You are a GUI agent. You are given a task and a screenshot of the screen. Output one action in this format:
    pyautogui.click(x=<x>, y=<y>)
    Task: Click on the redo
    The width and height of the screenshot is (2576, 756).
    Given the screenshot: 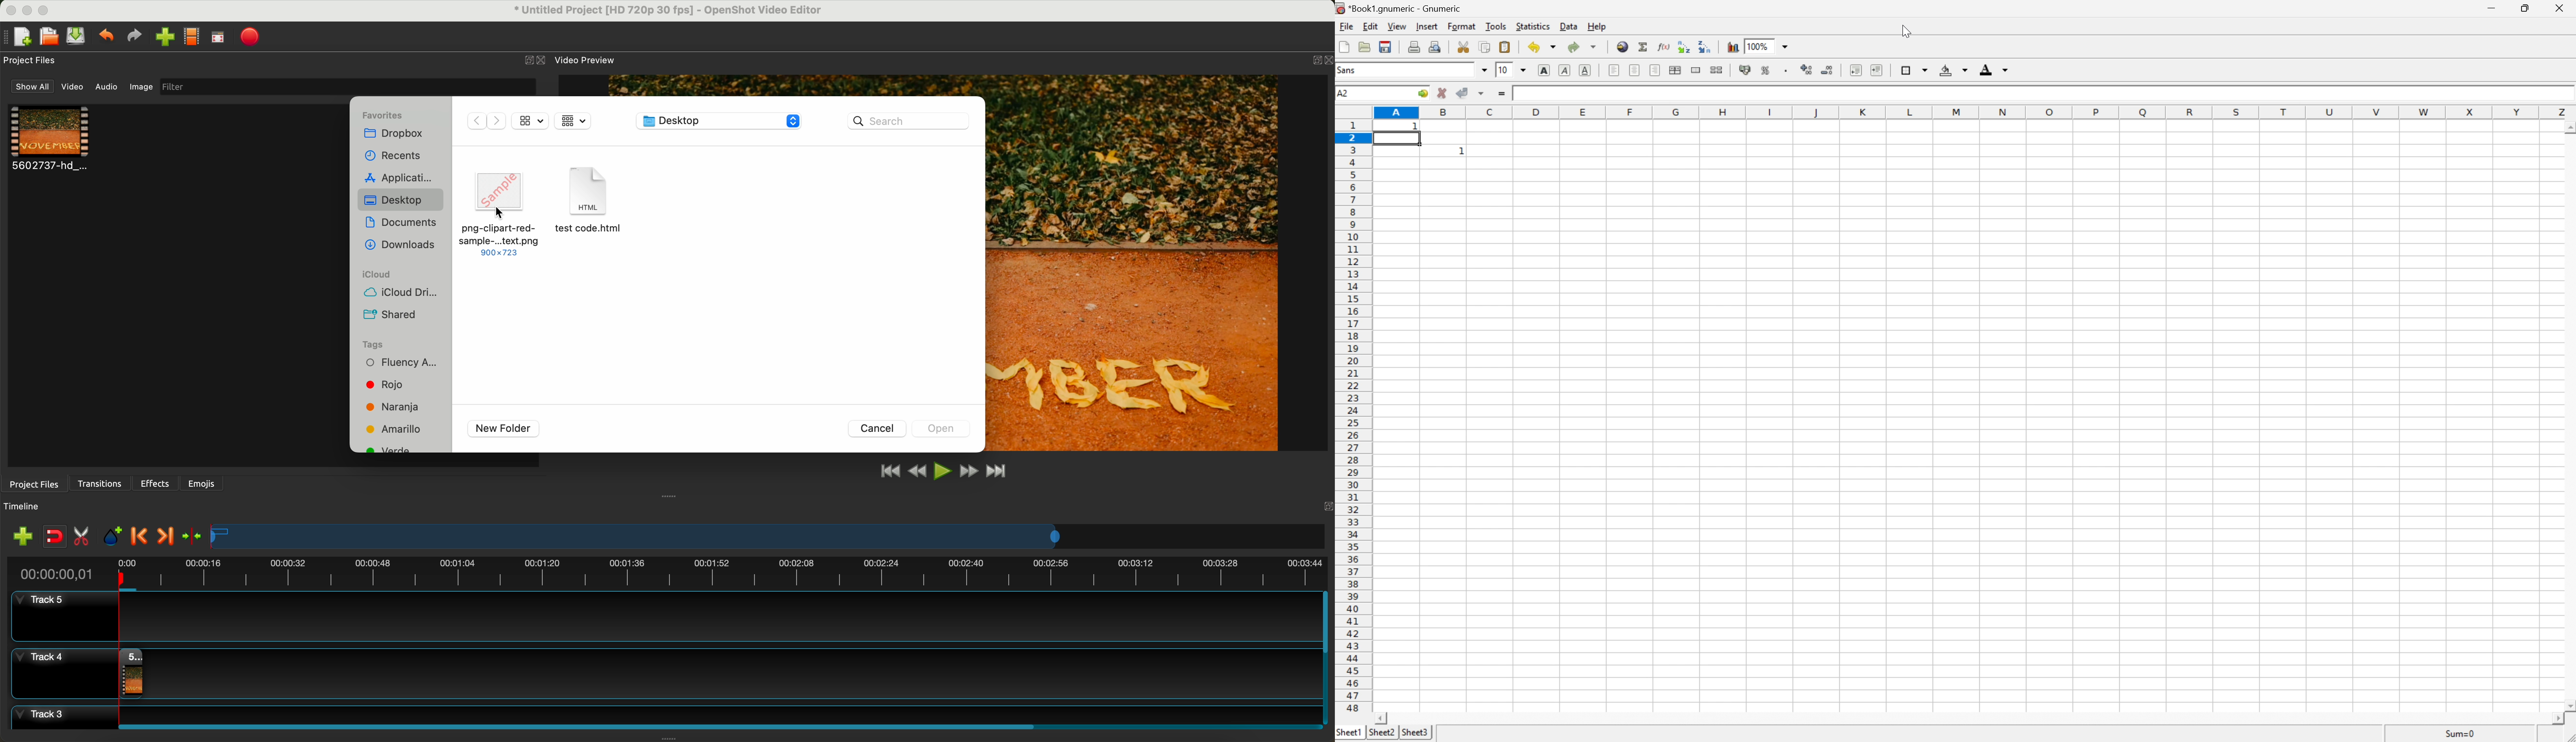 What is the action you would take?
    pyautogui.click(x=1583, y=47)
    